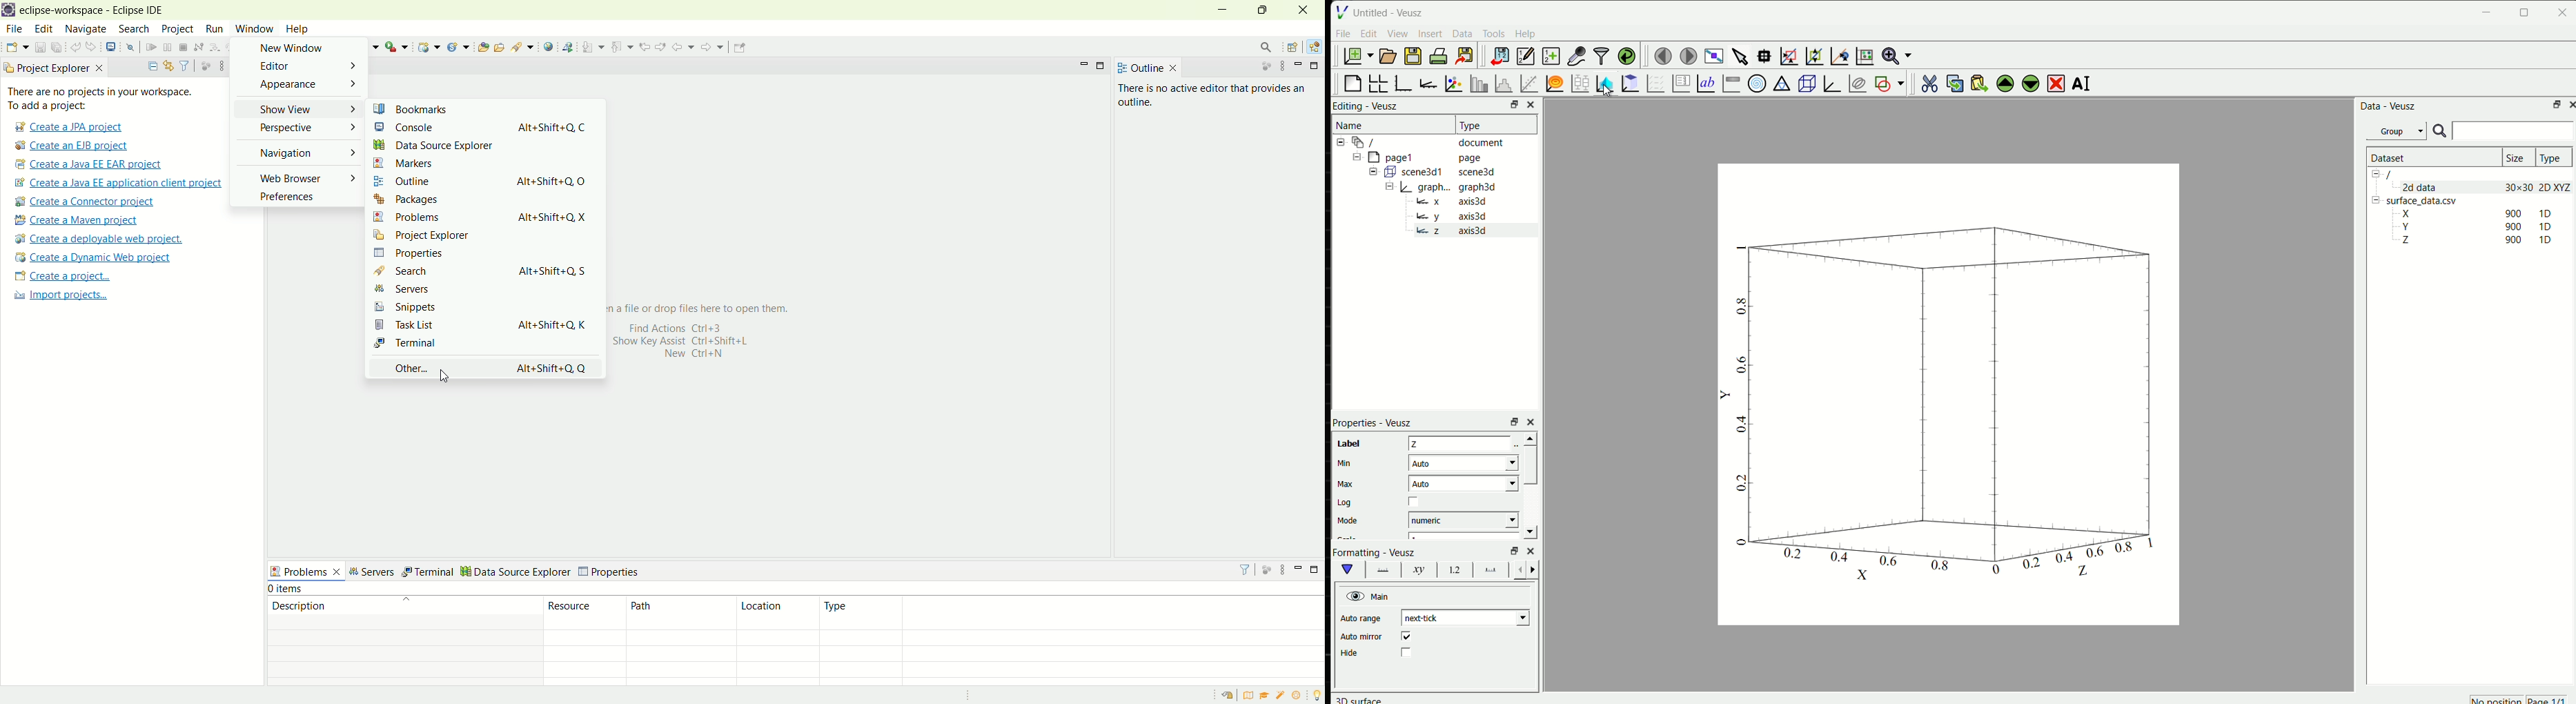  What do you see at coordinates (119, 184) in the screenshot?
I see `create a Java EE application client project` at bounding box center [119, 184].